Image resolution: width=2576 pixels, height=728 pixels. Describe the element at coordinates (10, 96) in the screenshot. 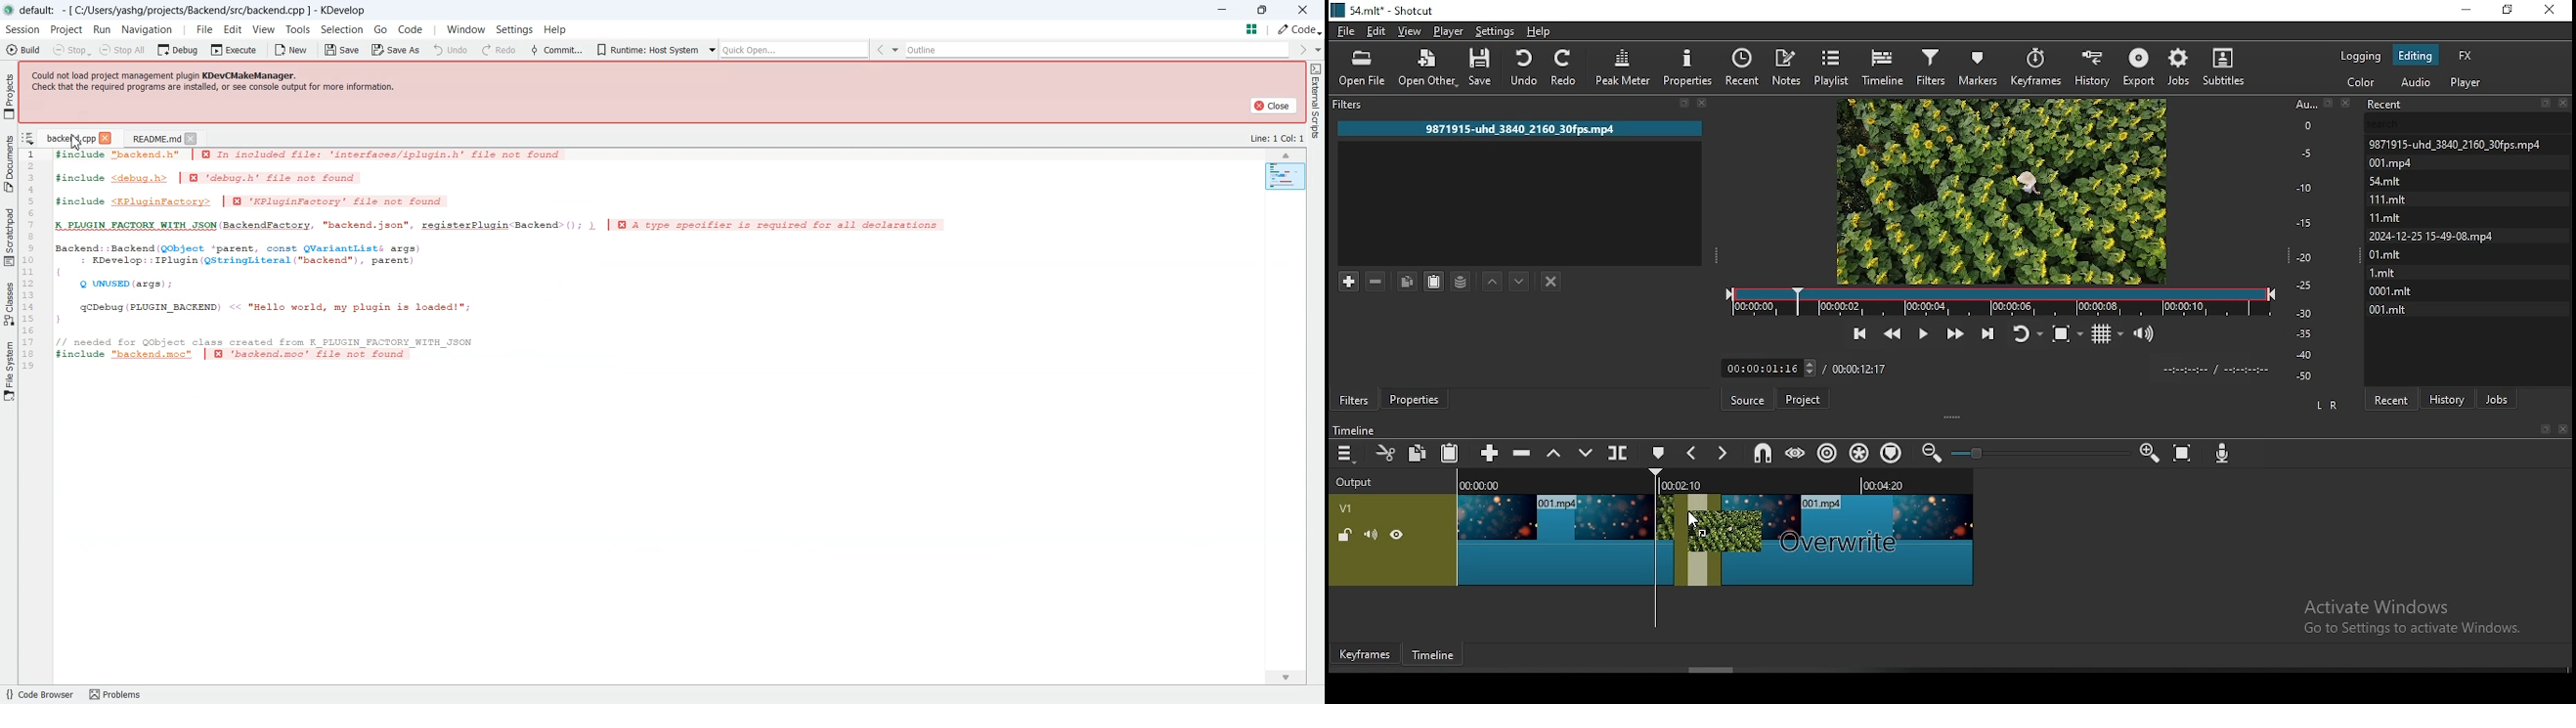

I see `Projects` at that location.